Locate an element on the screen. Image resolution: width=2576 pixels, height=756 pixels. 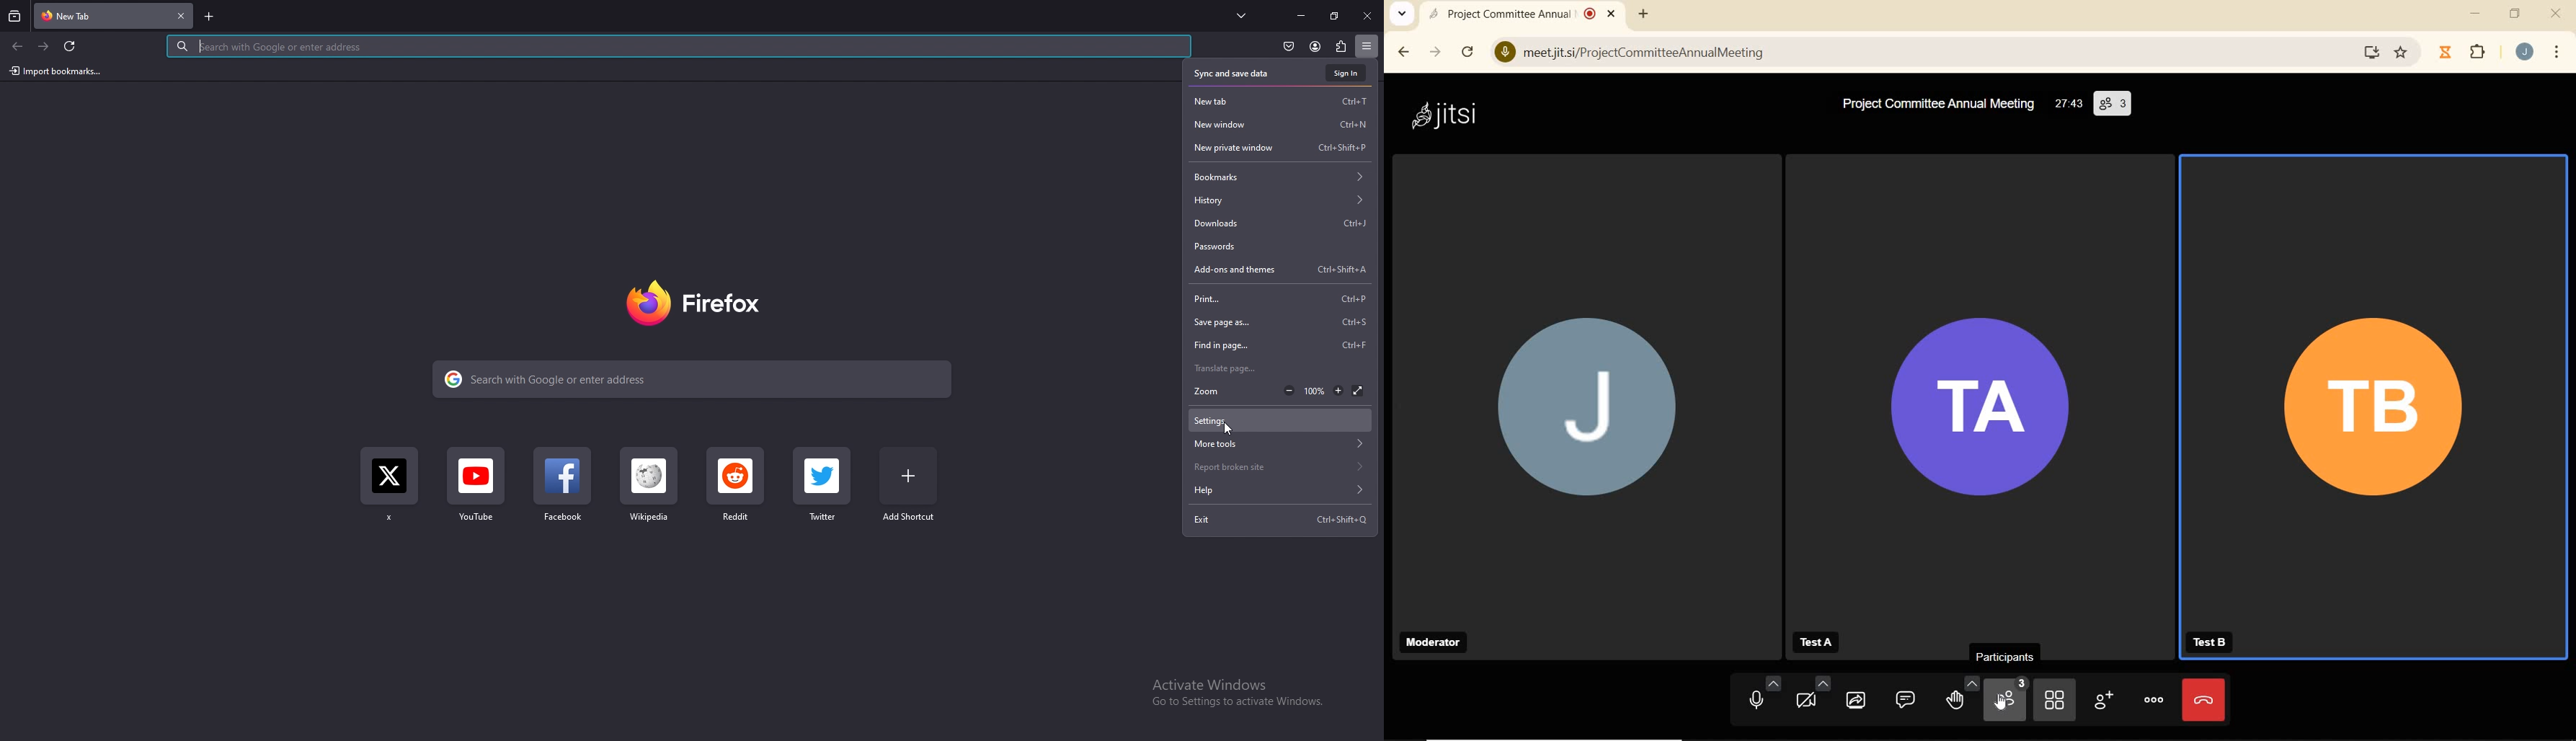
import bookmarks is located at coordinates (55, 71).